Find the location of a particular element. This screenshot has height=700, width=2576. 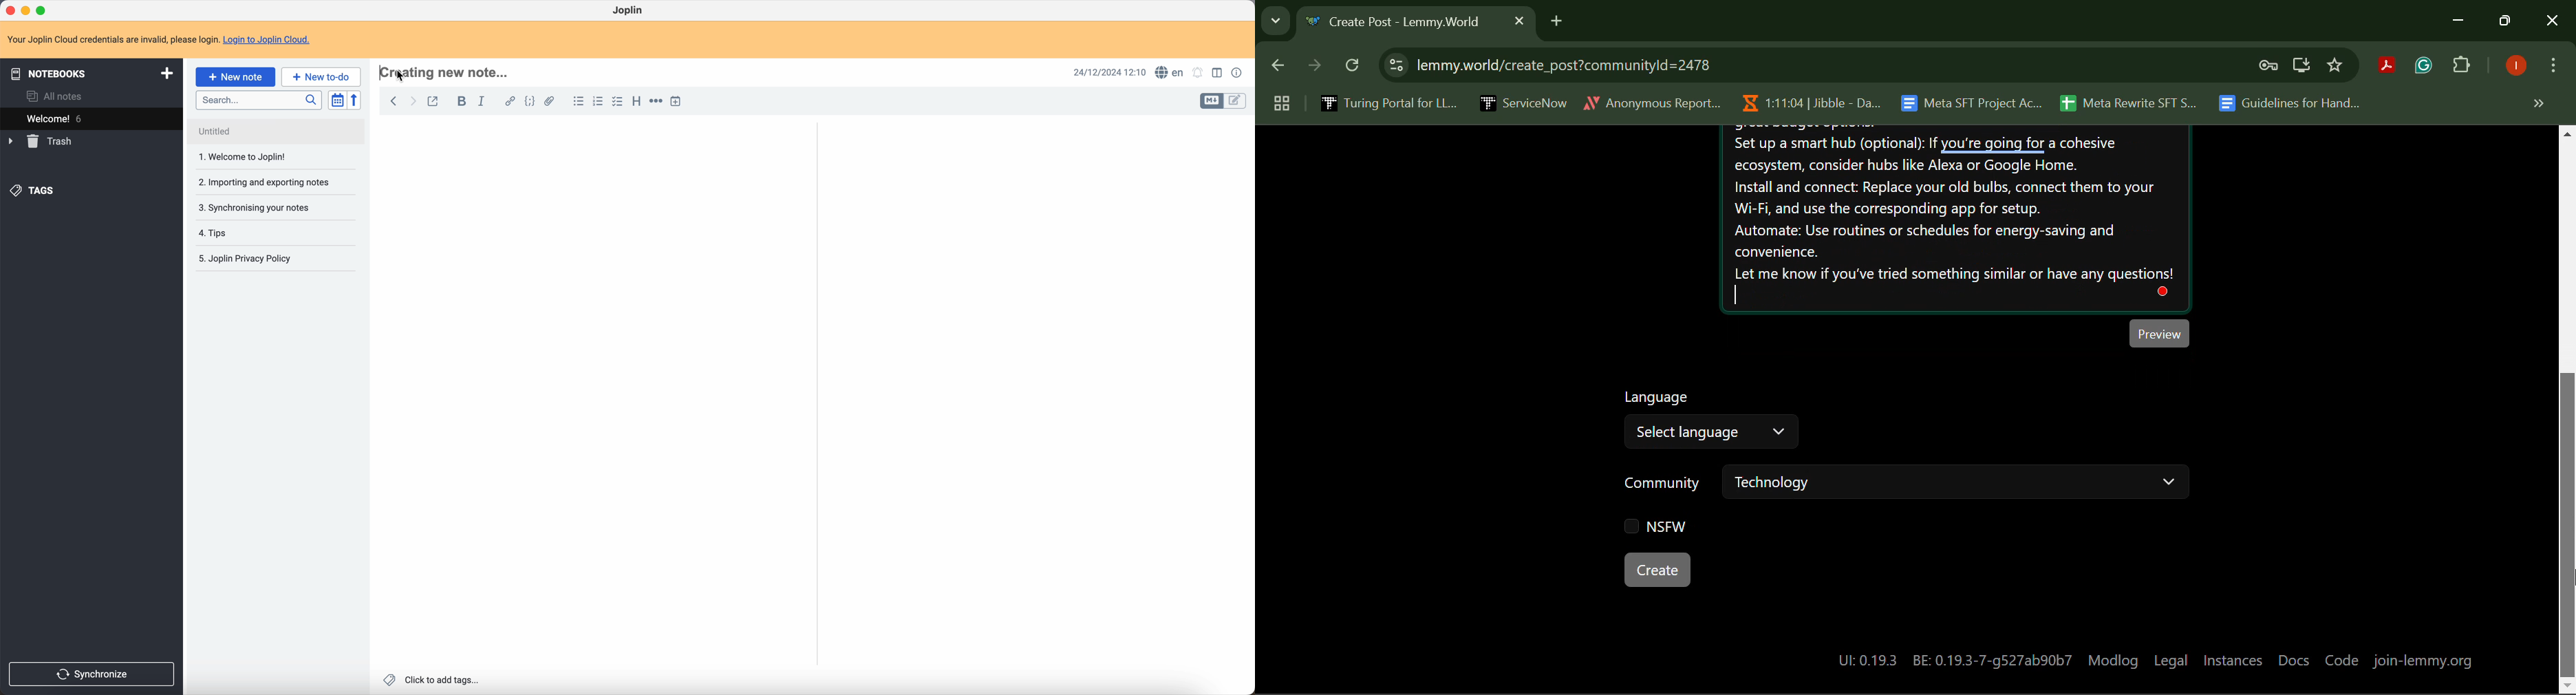

code is located at coordinates (531, 102).